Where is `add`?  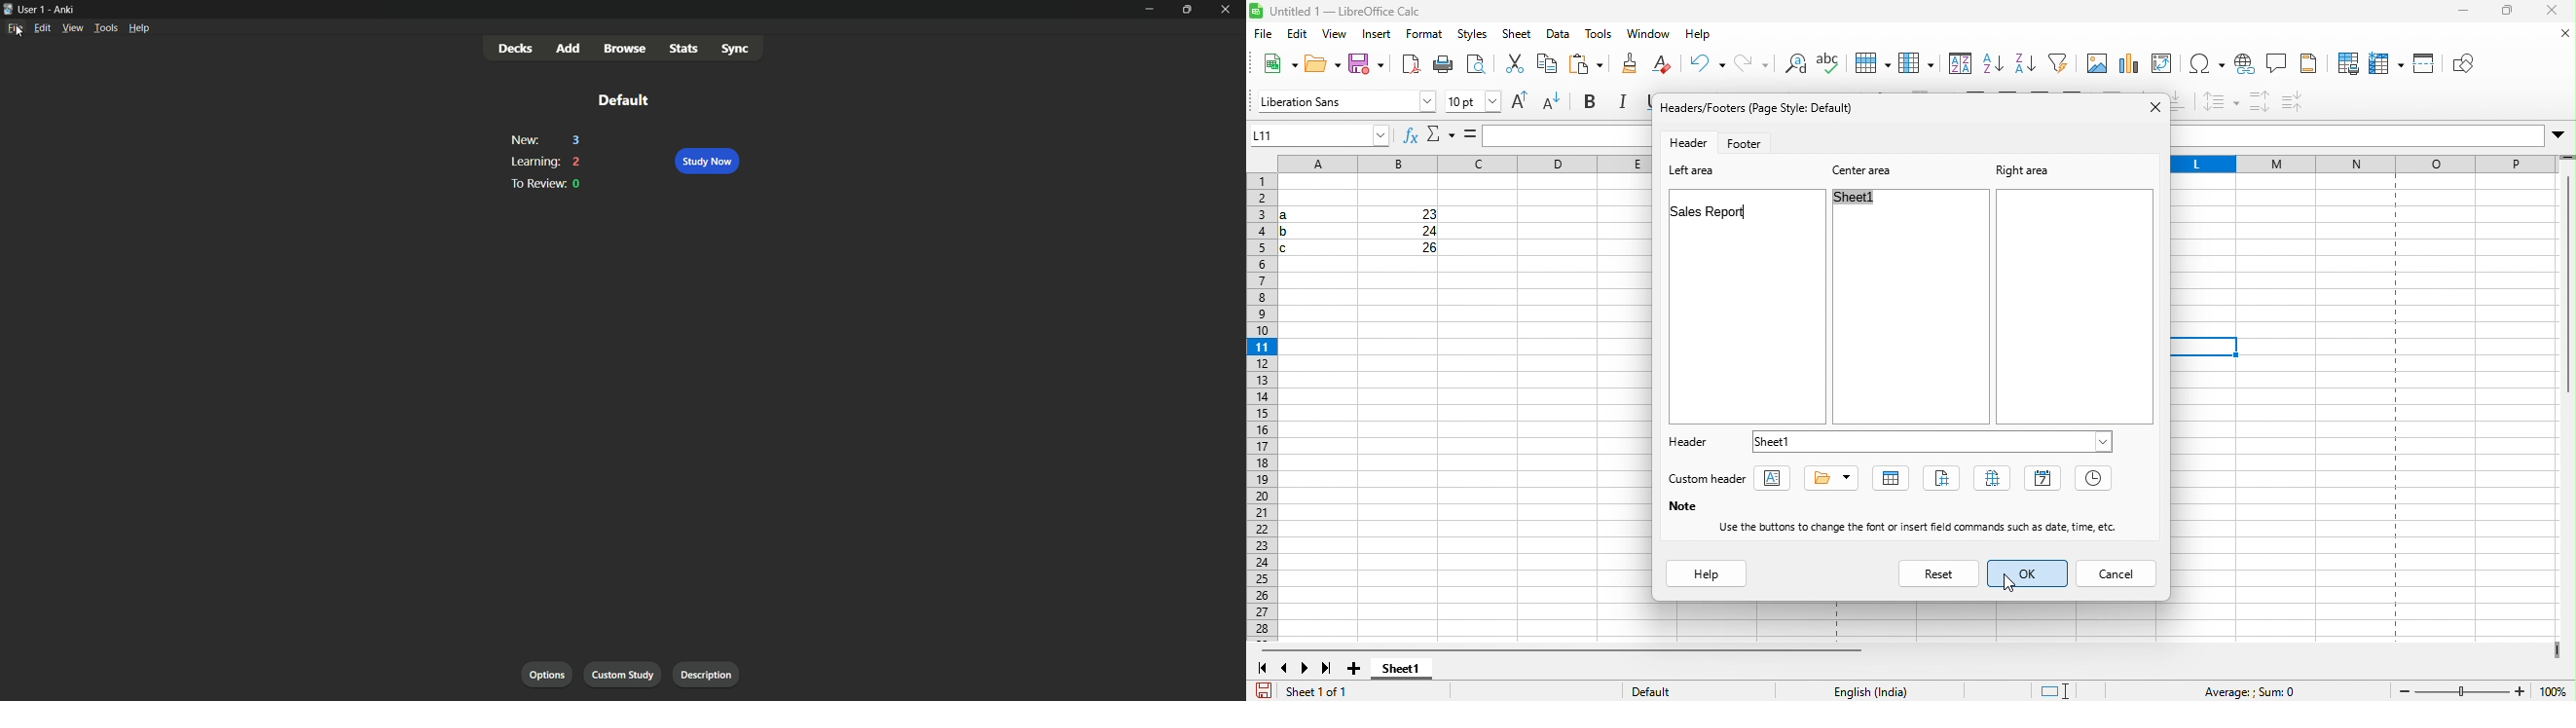 add is located at coordinates (569, 49).